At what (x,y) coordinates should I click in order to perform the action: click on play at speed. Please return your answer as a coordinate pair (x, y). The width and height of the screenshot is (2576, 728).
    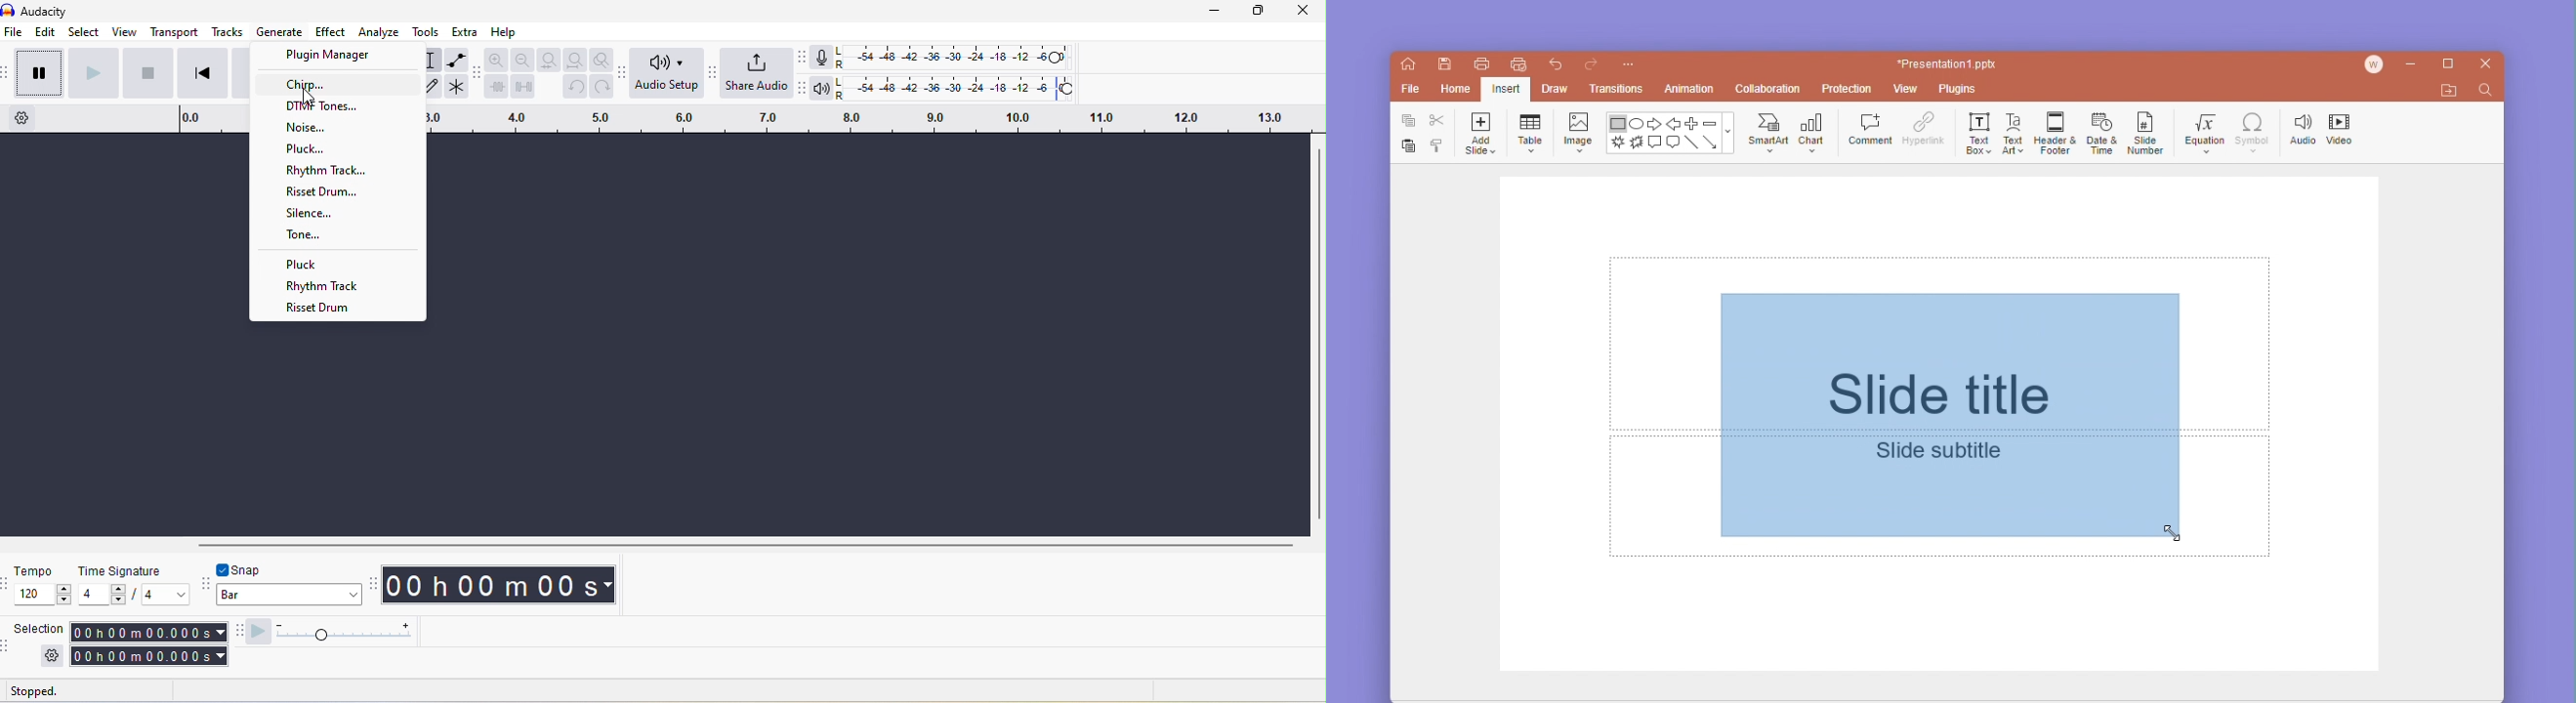
    Looking at the image, I should click on (337, 632).